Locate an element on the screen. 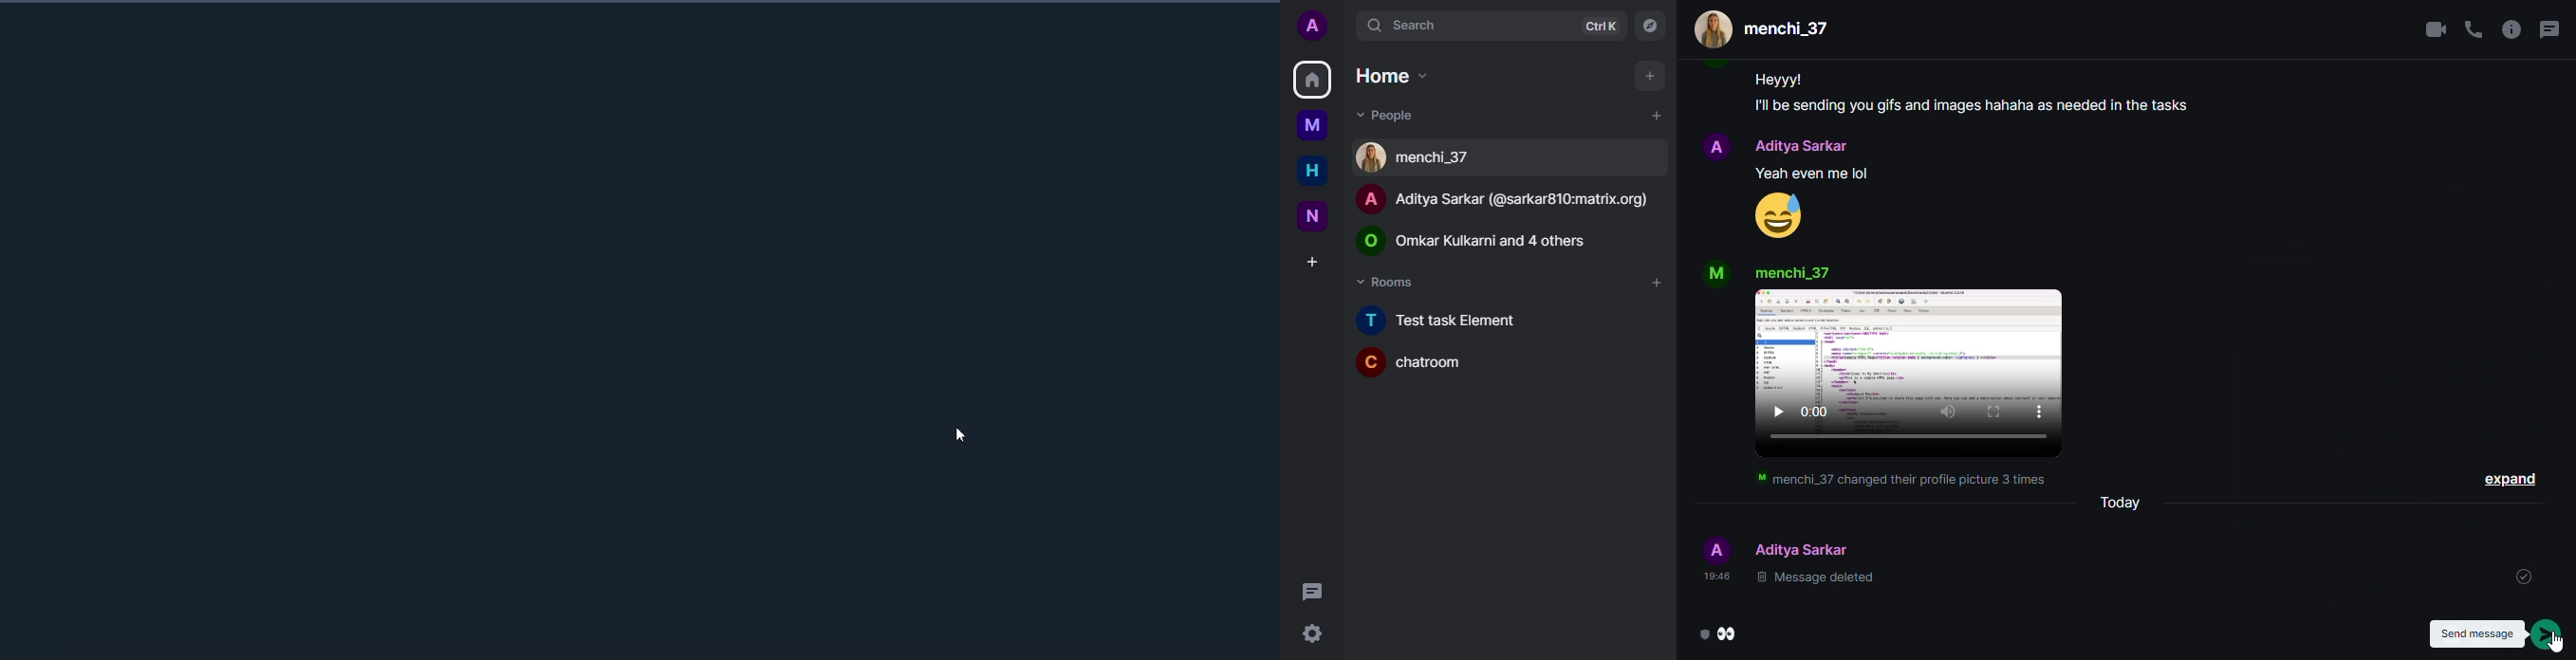 The width and height of the screenshot is (2576, 672). expand is located at coordinates (2510, 474).